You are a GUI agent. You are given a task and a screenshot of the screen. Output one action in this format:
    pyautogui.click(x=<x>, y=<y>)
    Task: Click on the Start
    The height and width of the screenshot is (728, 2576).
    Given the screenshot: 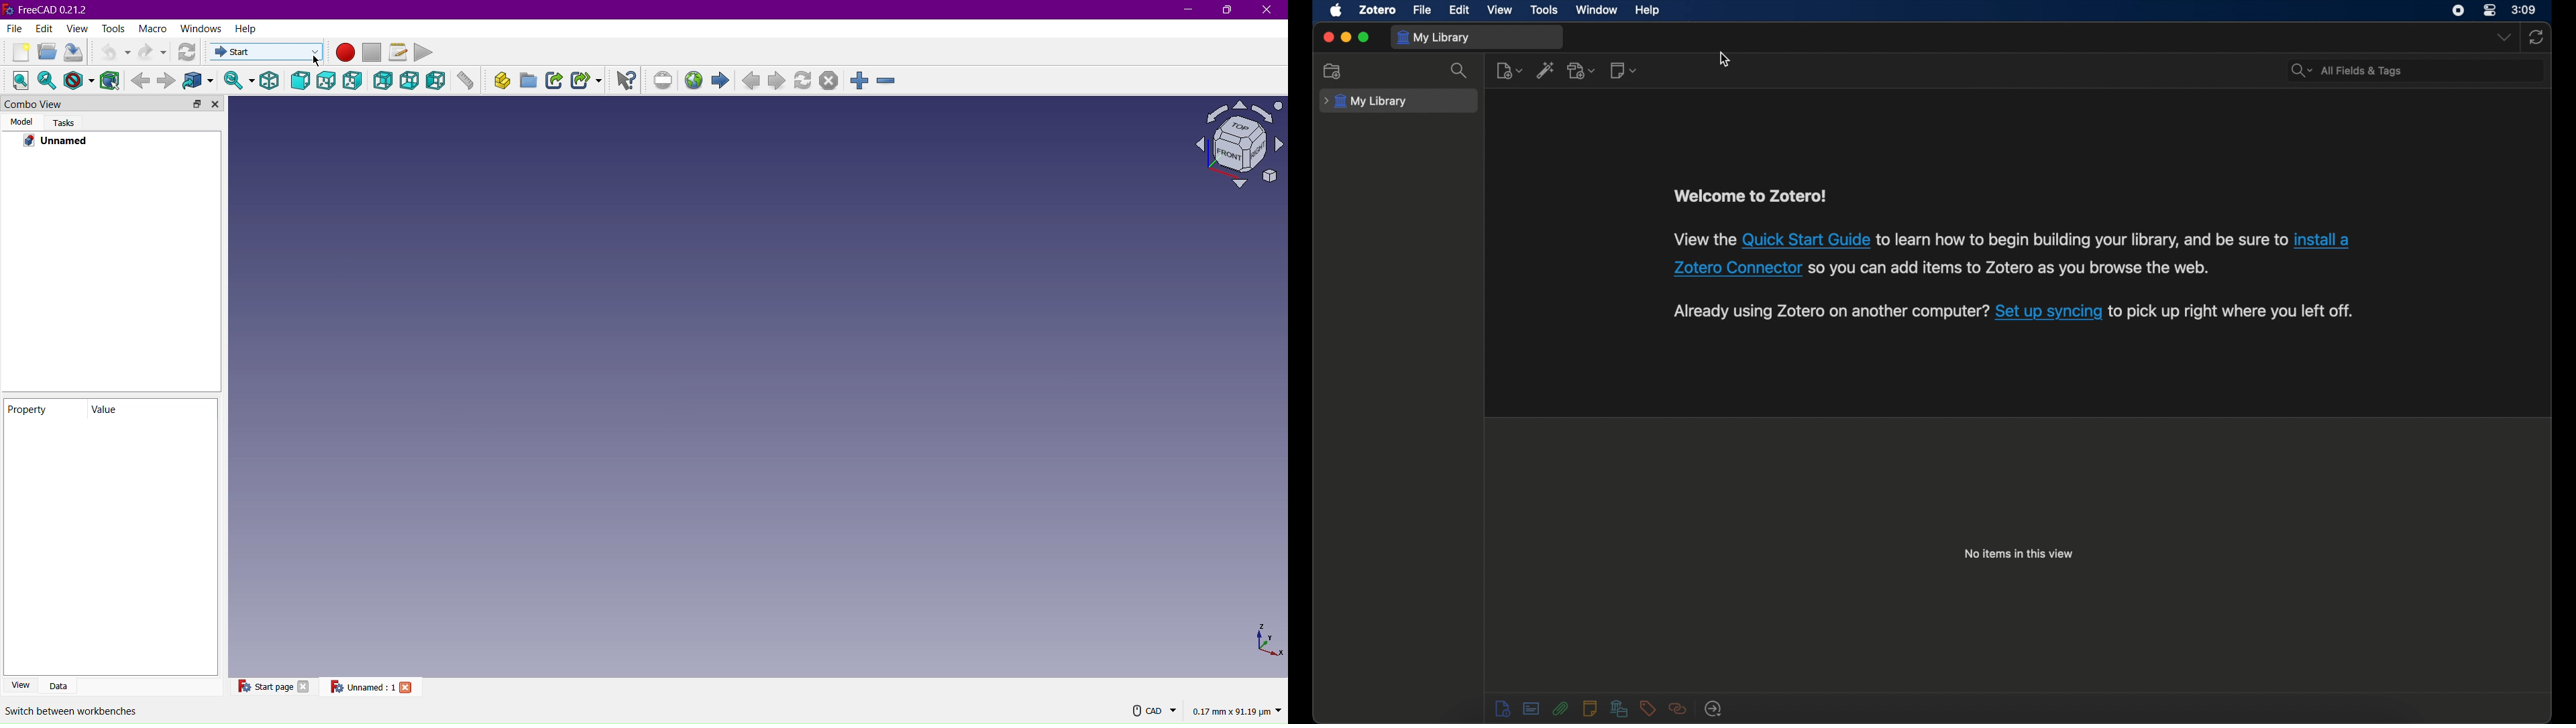 What is the action you would take?
    pyautogui.click(x=724, y=82)
    